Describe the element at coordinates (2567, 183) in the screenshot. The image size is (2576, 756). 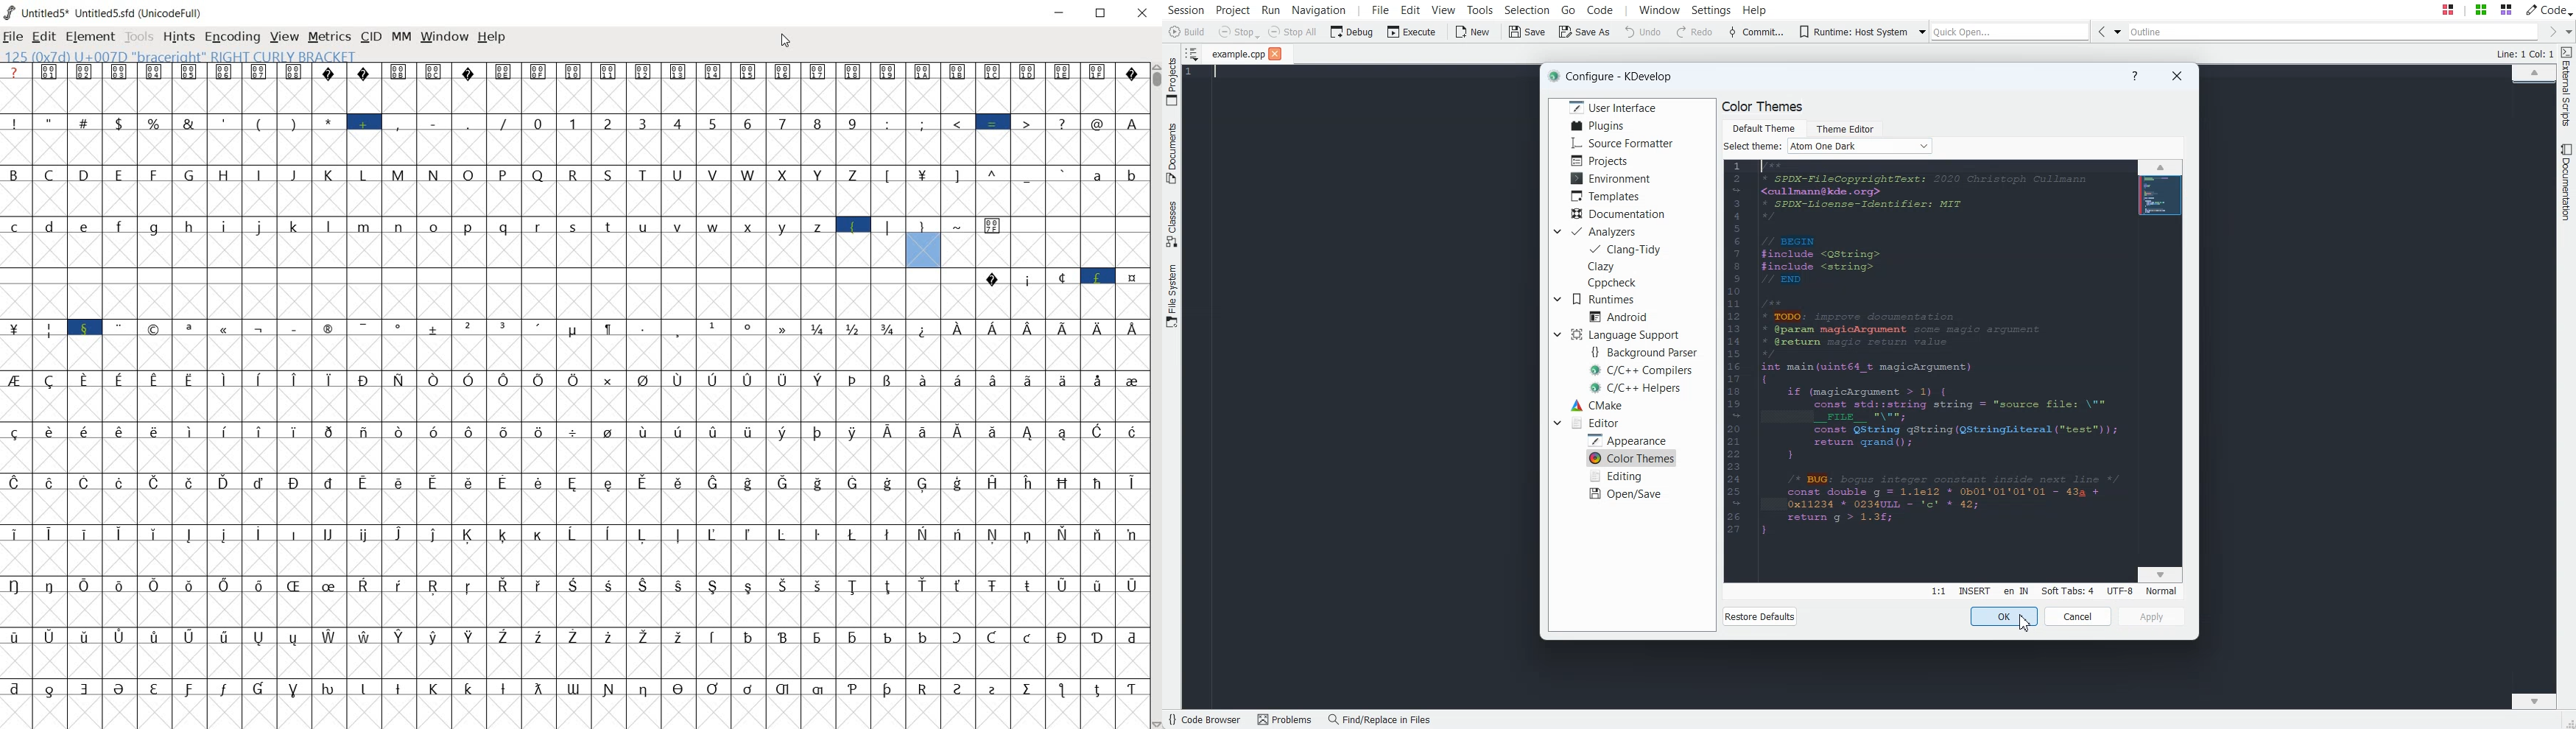
I see `Documentation` at that location.